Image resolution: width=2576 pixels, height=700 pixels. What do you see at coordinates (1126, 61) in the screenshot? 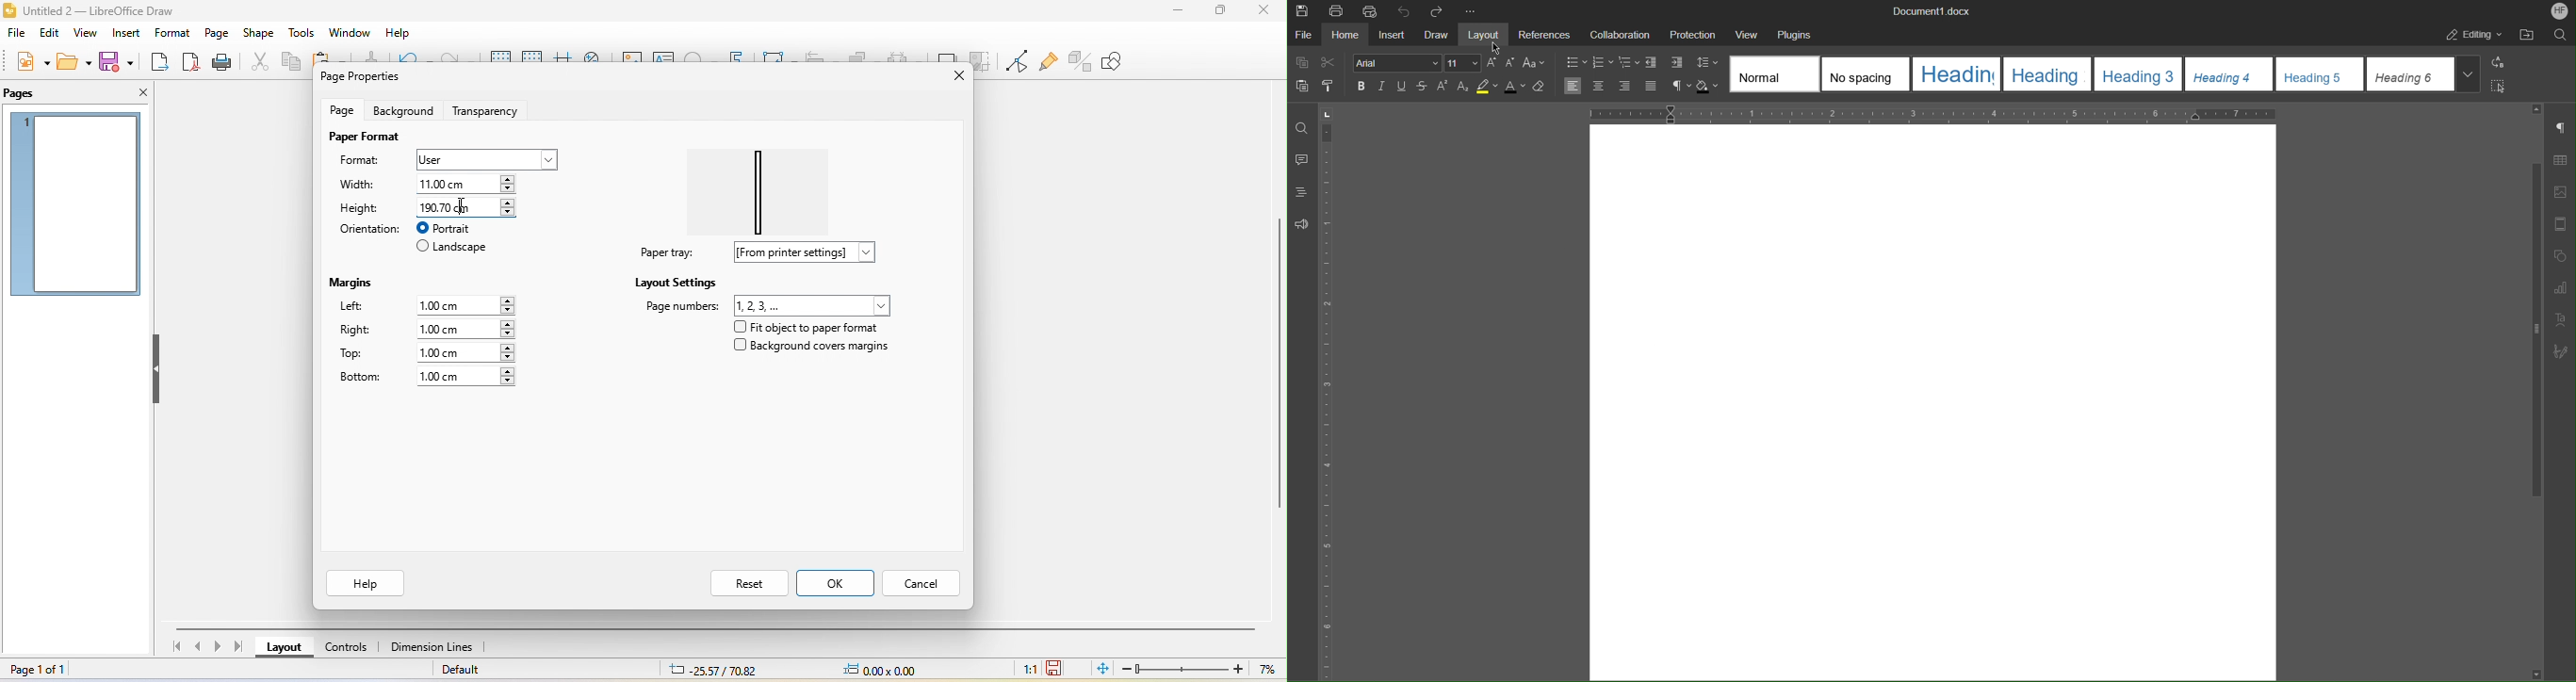
I see `show draw function` at bounding box center [1126, 61].